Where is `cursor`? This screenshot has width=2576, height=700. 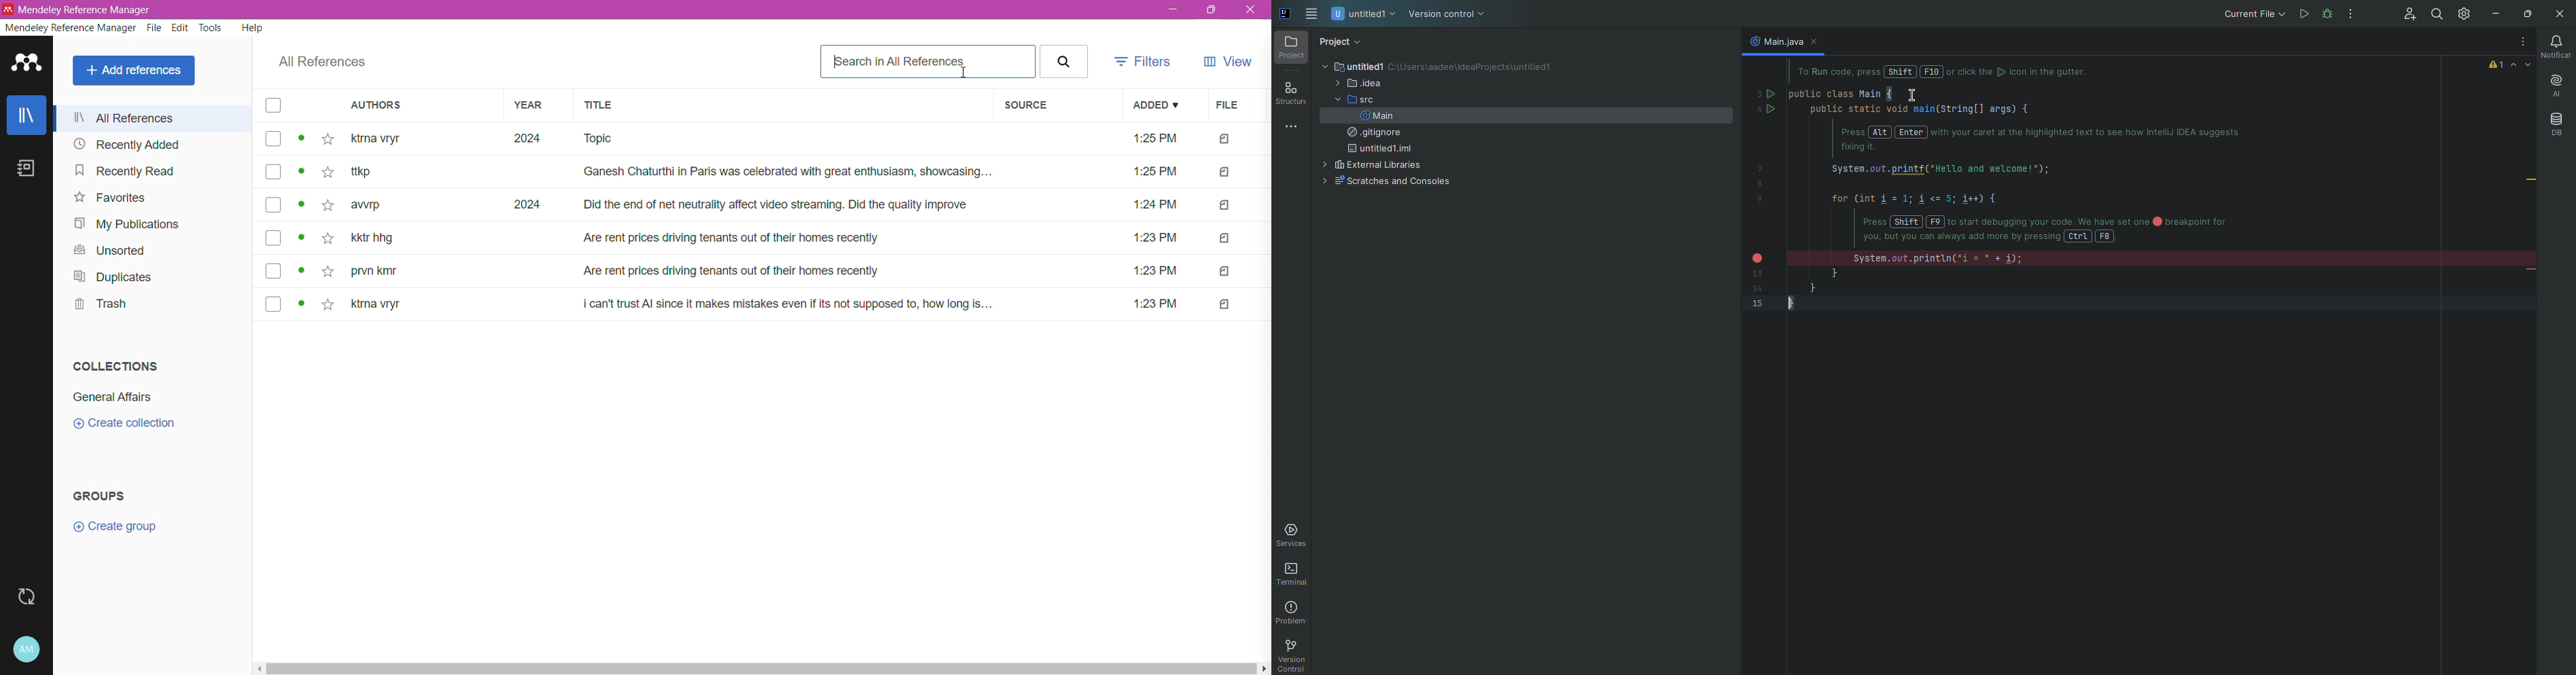 cursor is located at coordinates (962, 71).